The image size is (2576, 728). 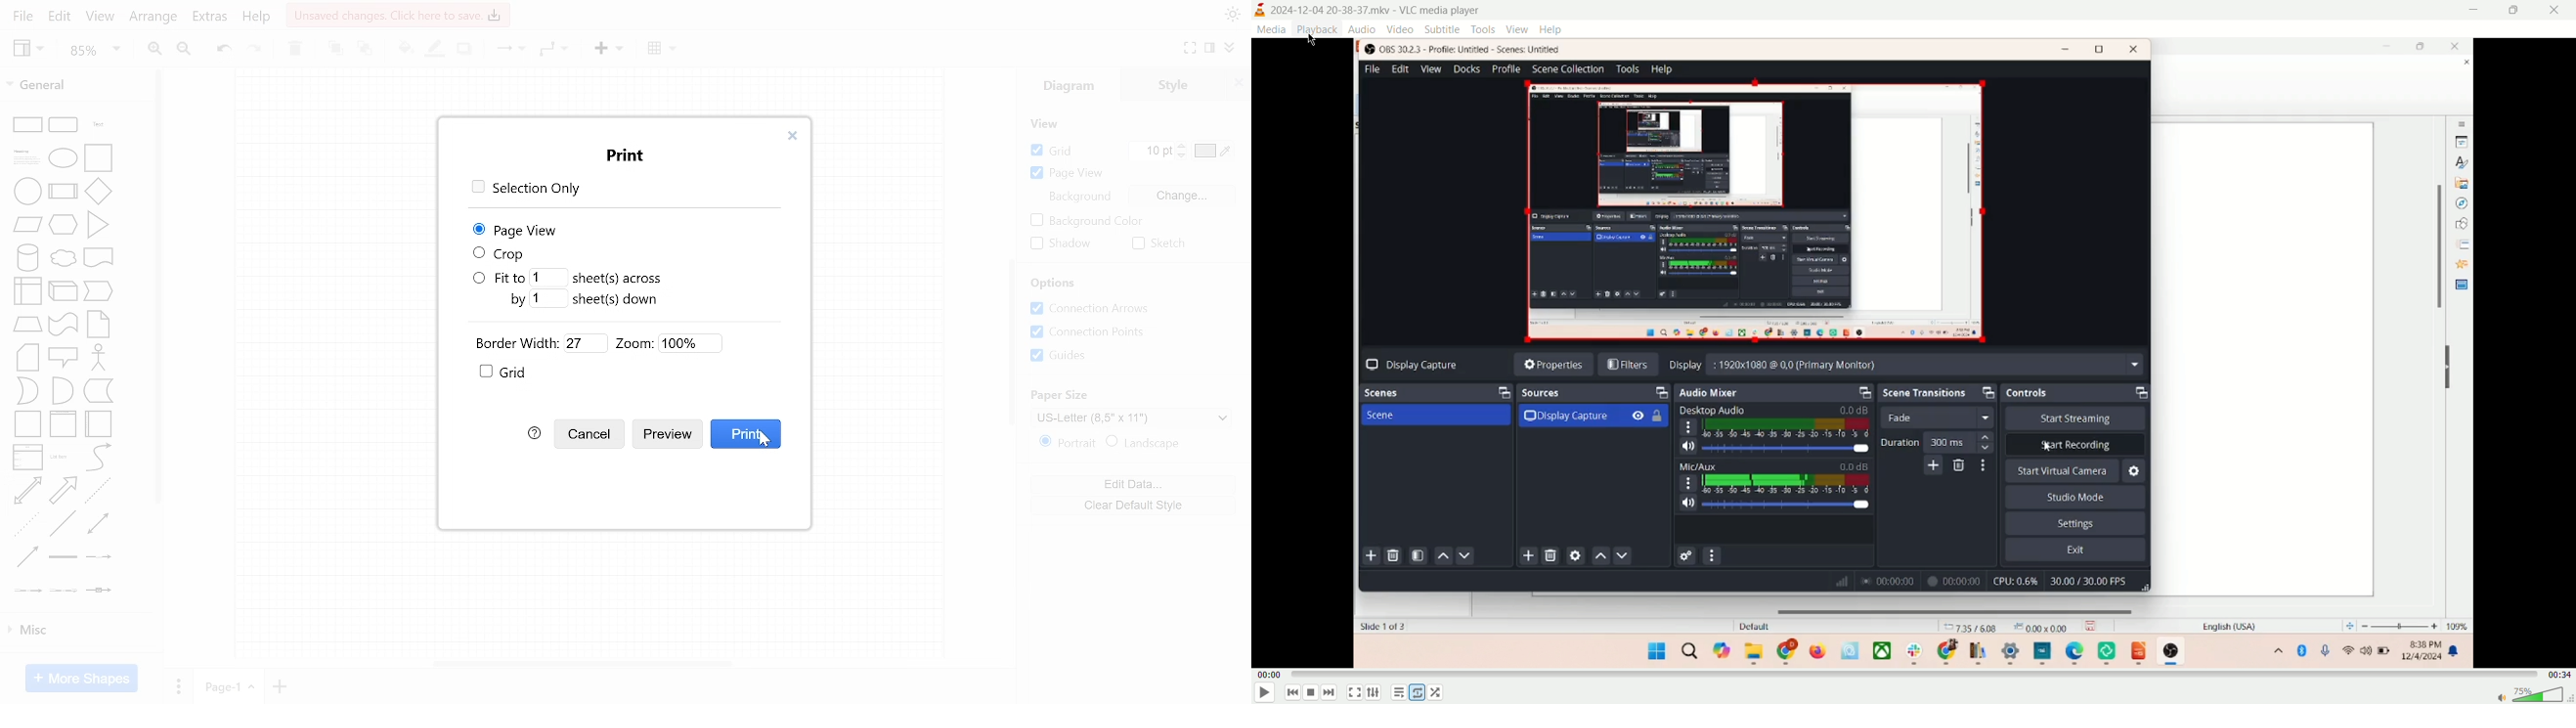 I want to click on Directional connector, so click(x=27, y=557).